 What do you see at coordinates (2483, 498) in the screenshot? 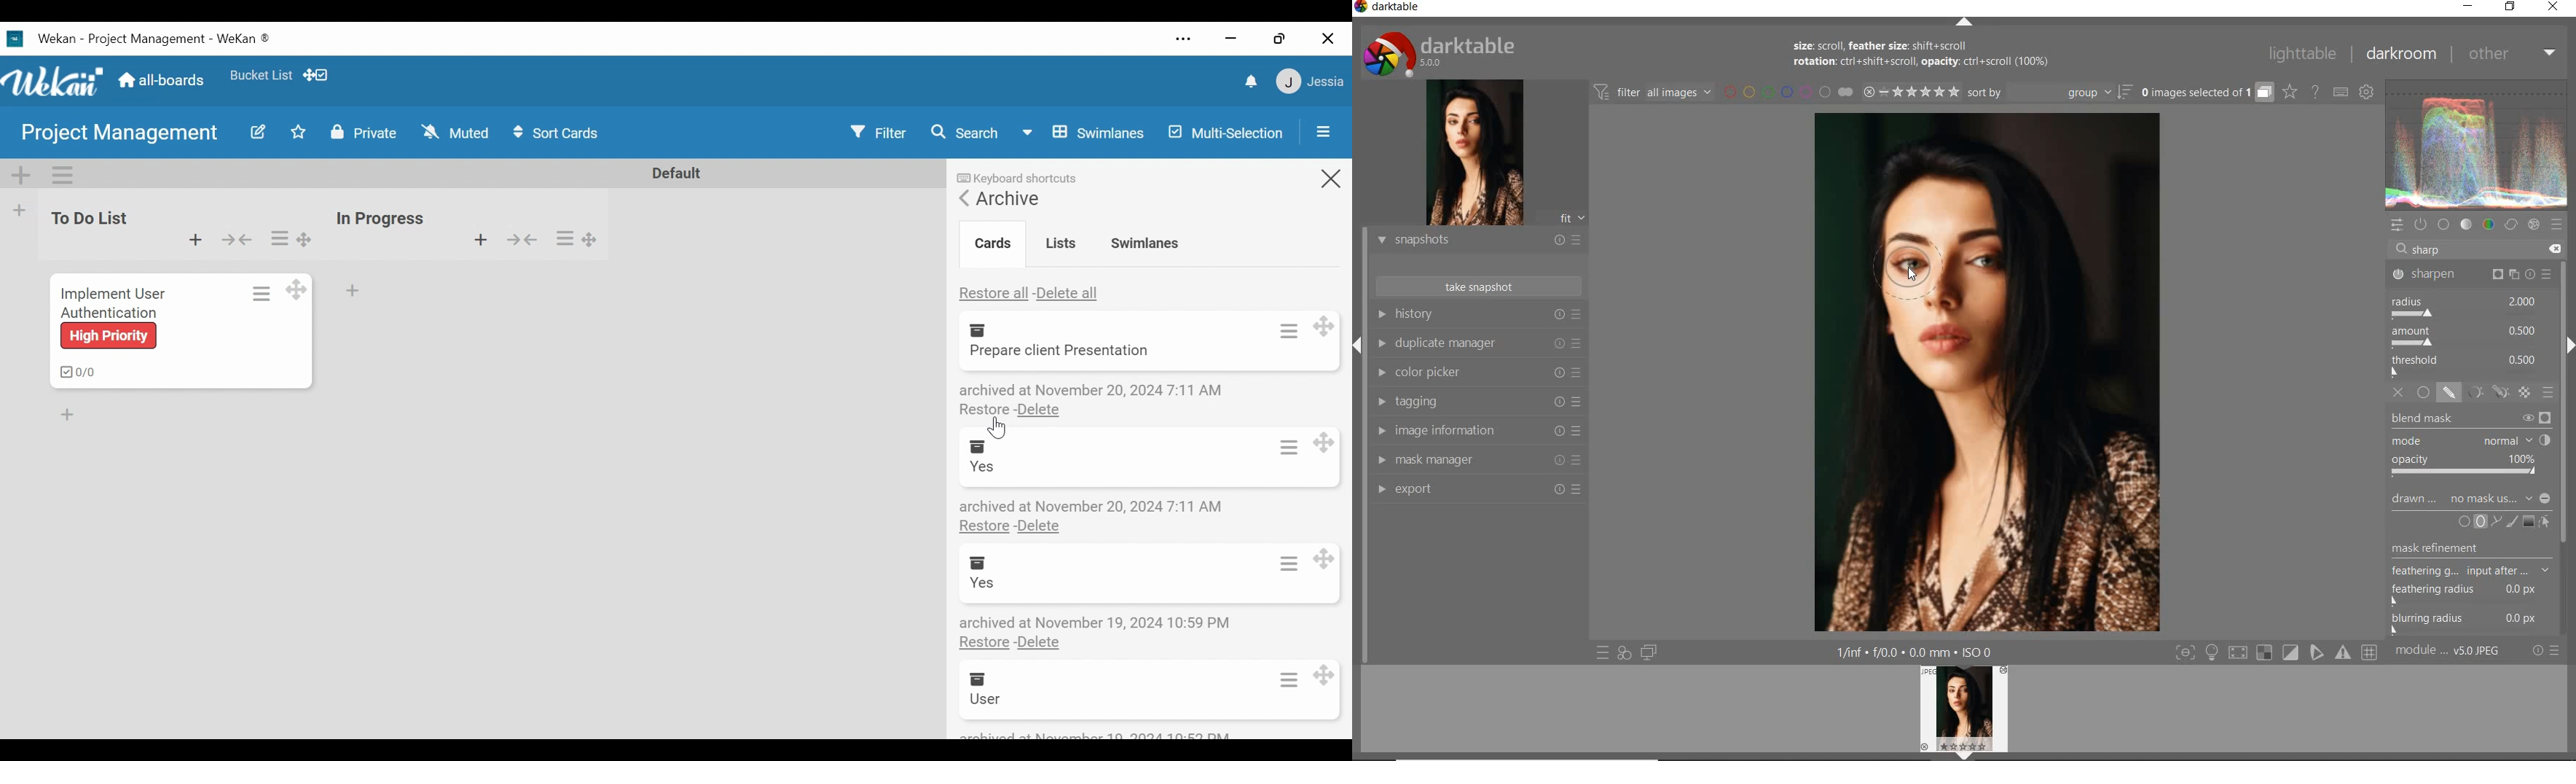
I see `no mask` at bounding box center [2483, 498].